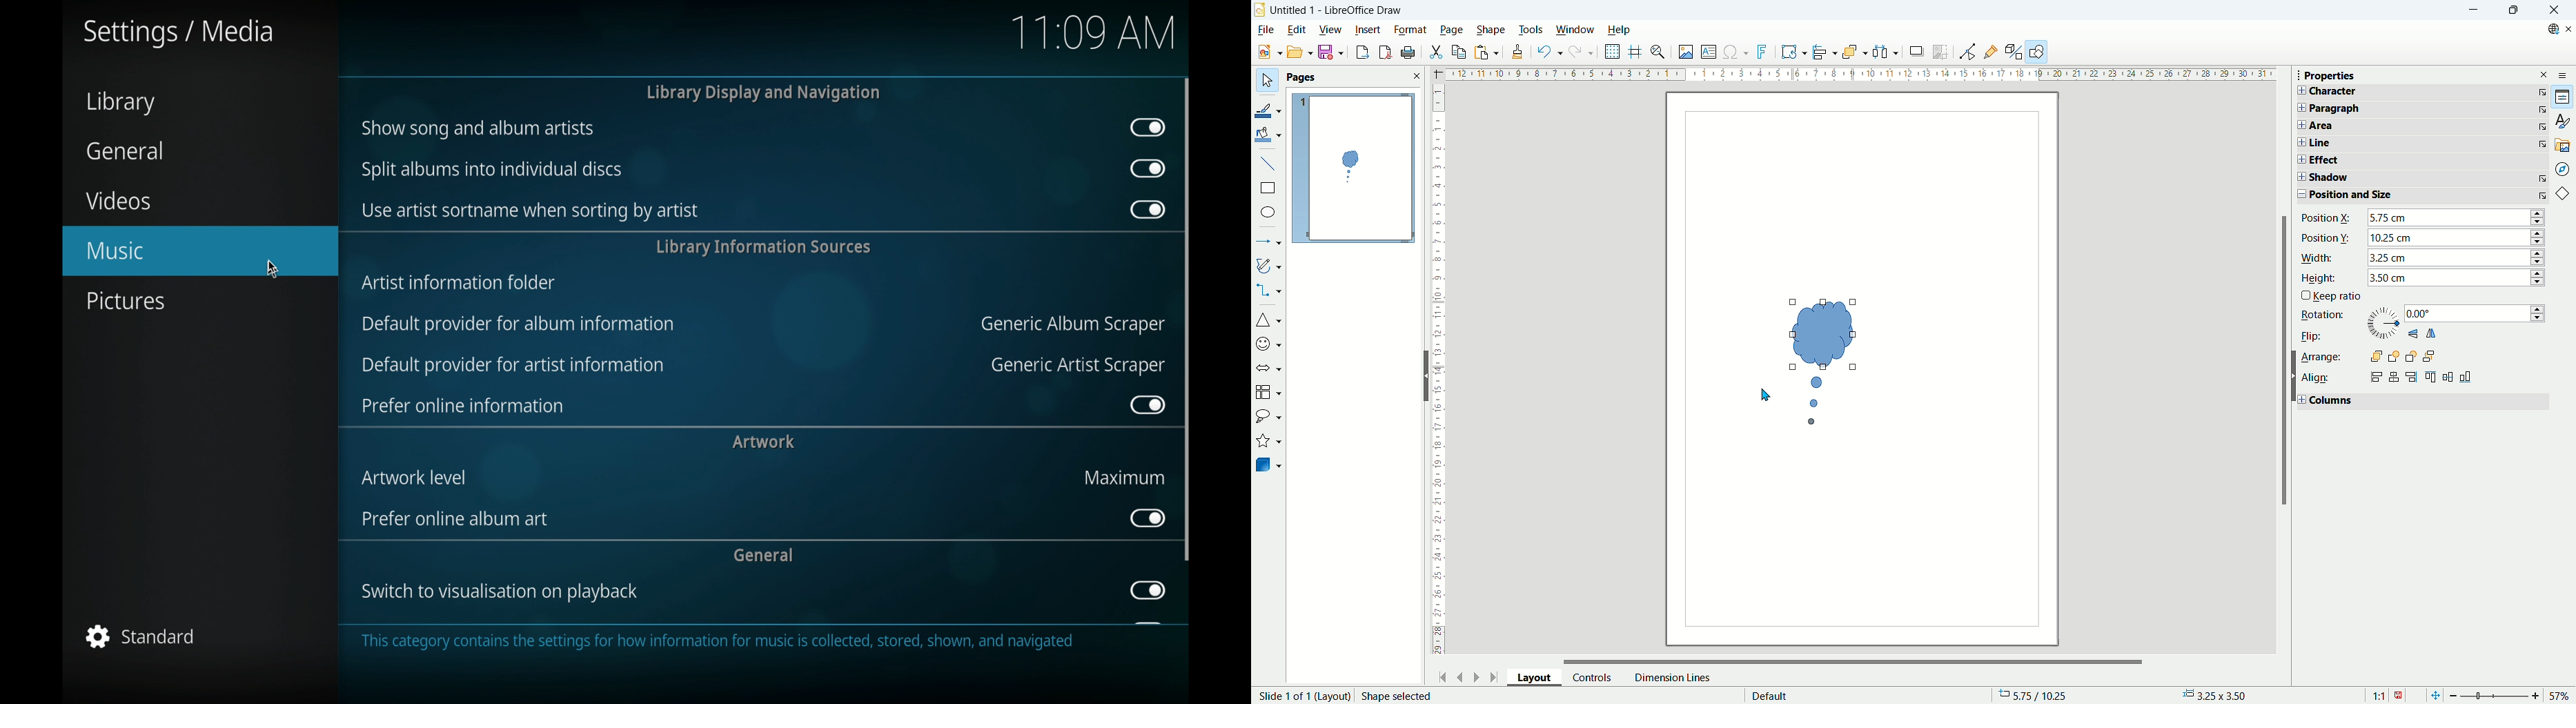  What do you see at coordinates (1793, 52) in the screenshot?
I see `fontwork text` at bounding box center [1793, 52].